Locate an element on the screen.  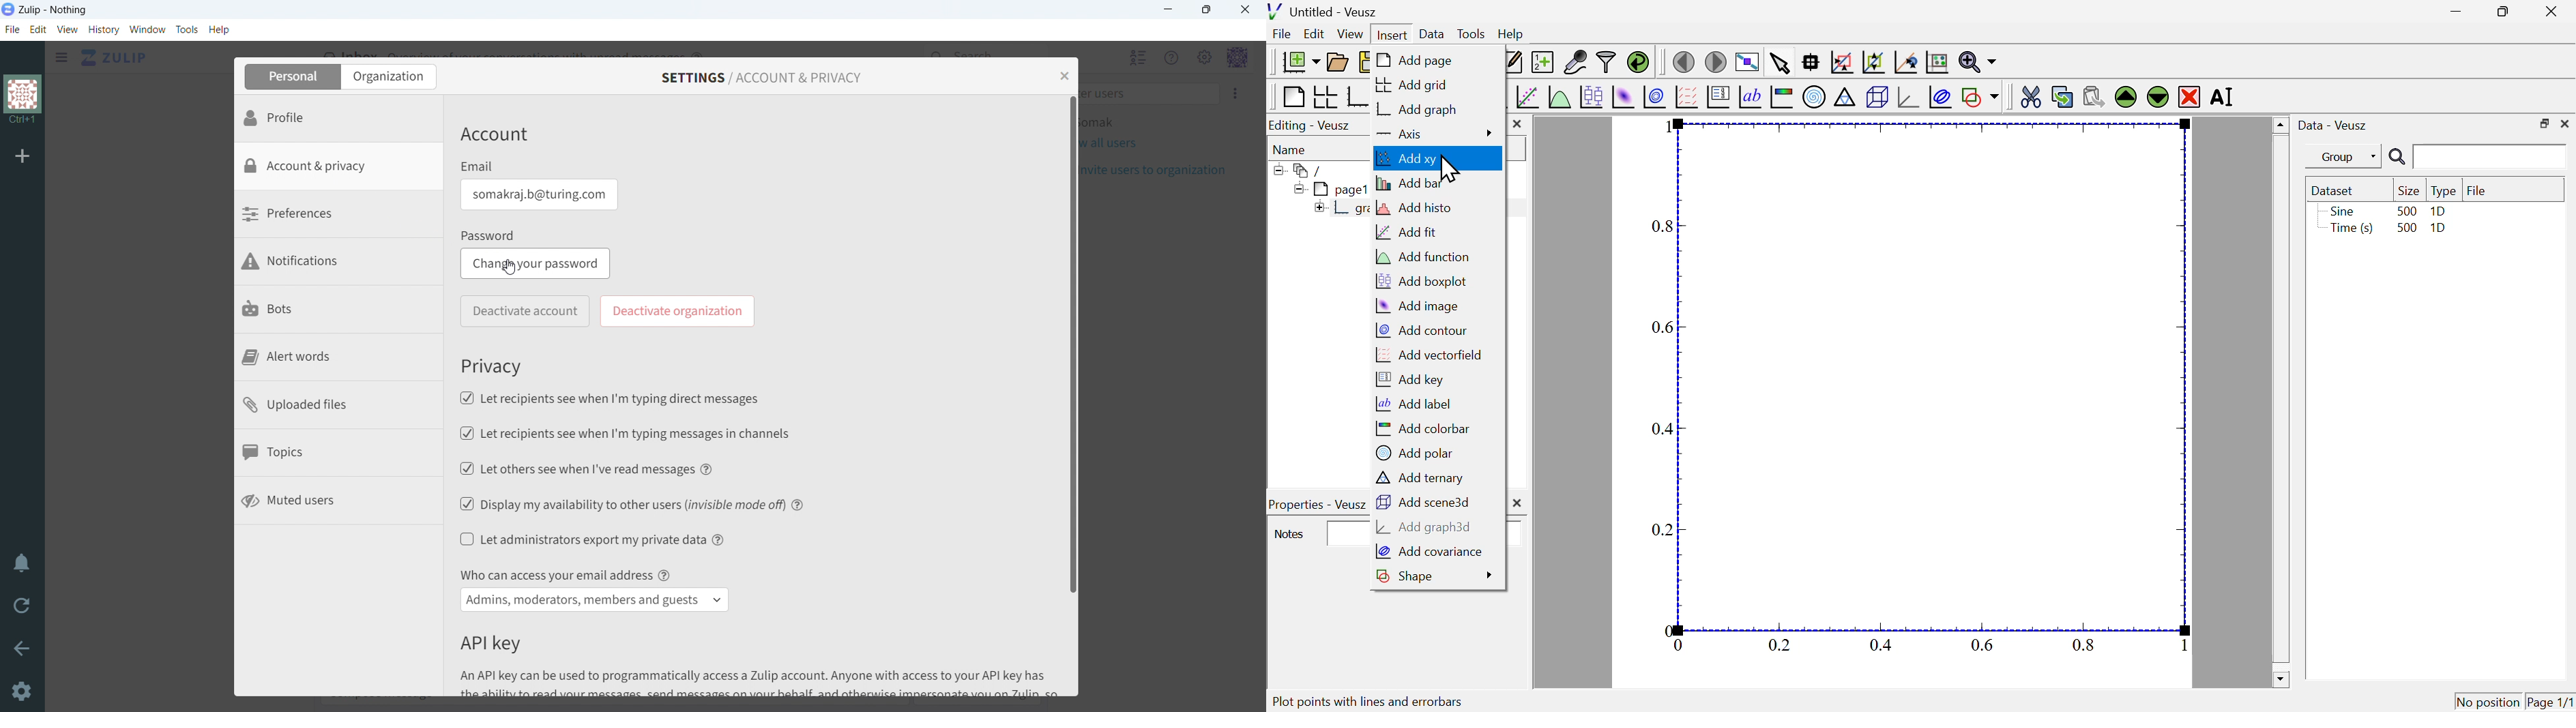
Axis is located at coordinates (1436, 133).